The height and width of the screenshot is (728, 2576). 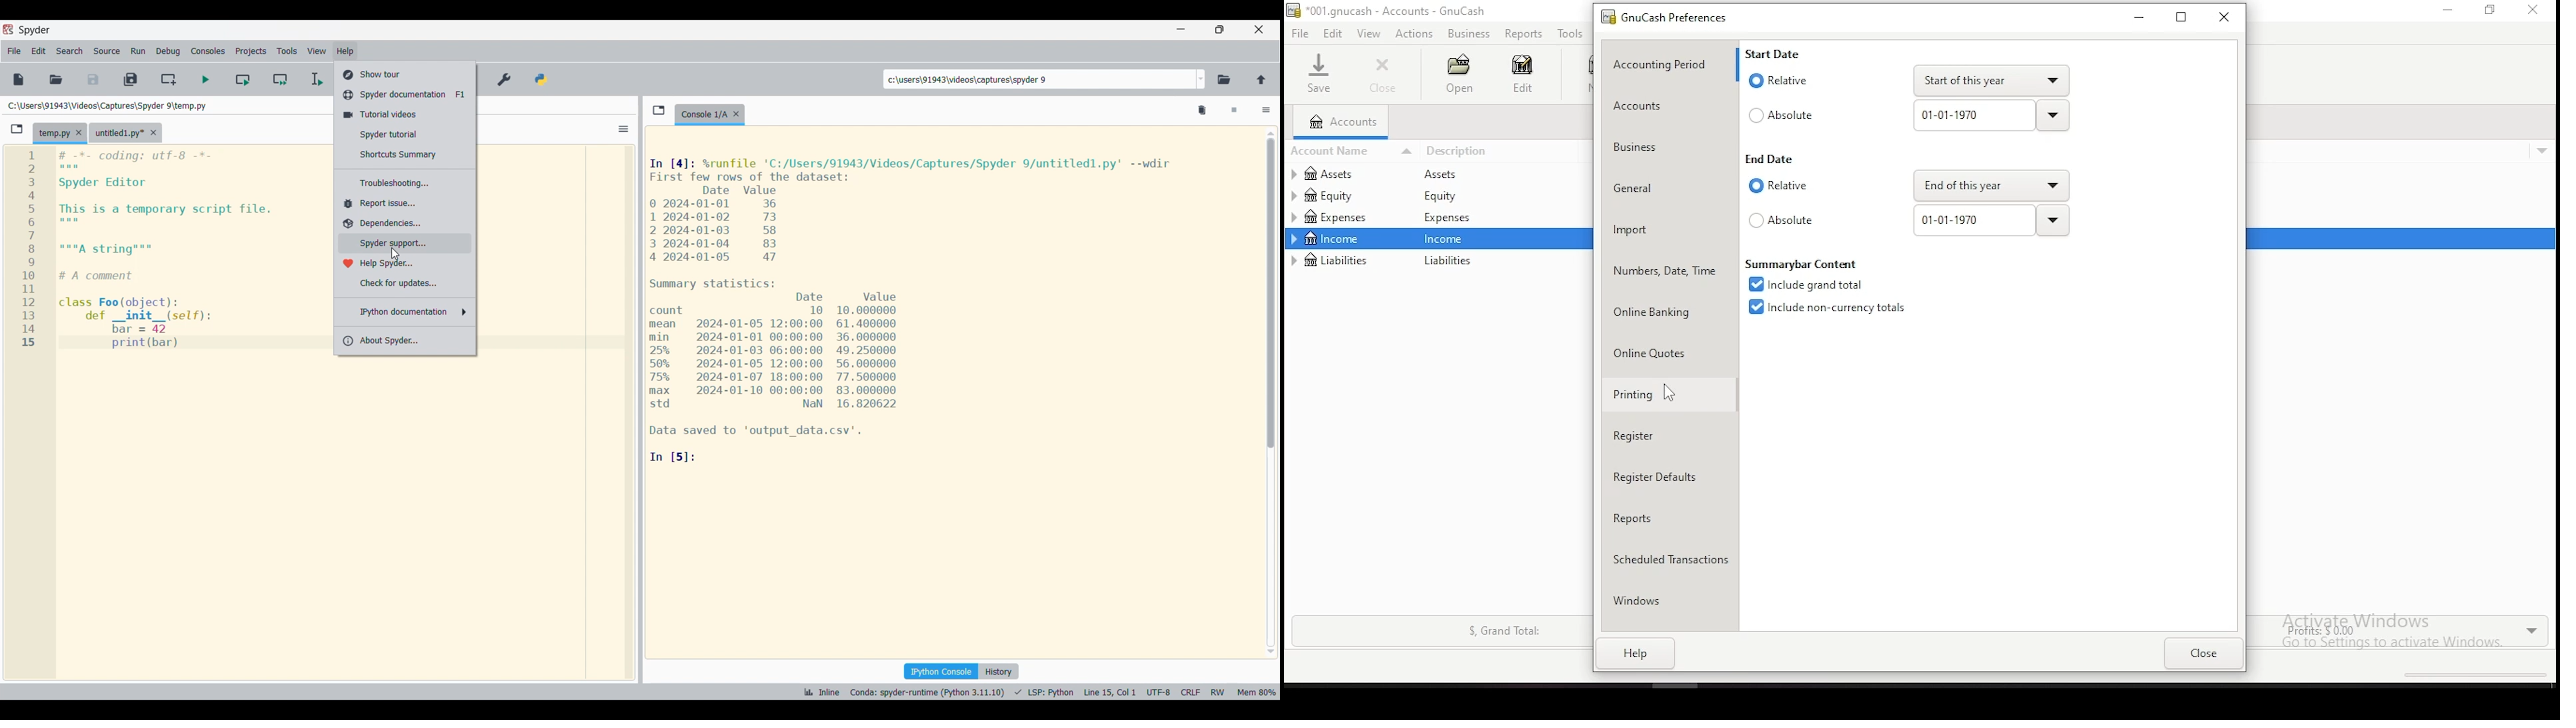 I want to click on IPython console, so click(x=941, y=671).